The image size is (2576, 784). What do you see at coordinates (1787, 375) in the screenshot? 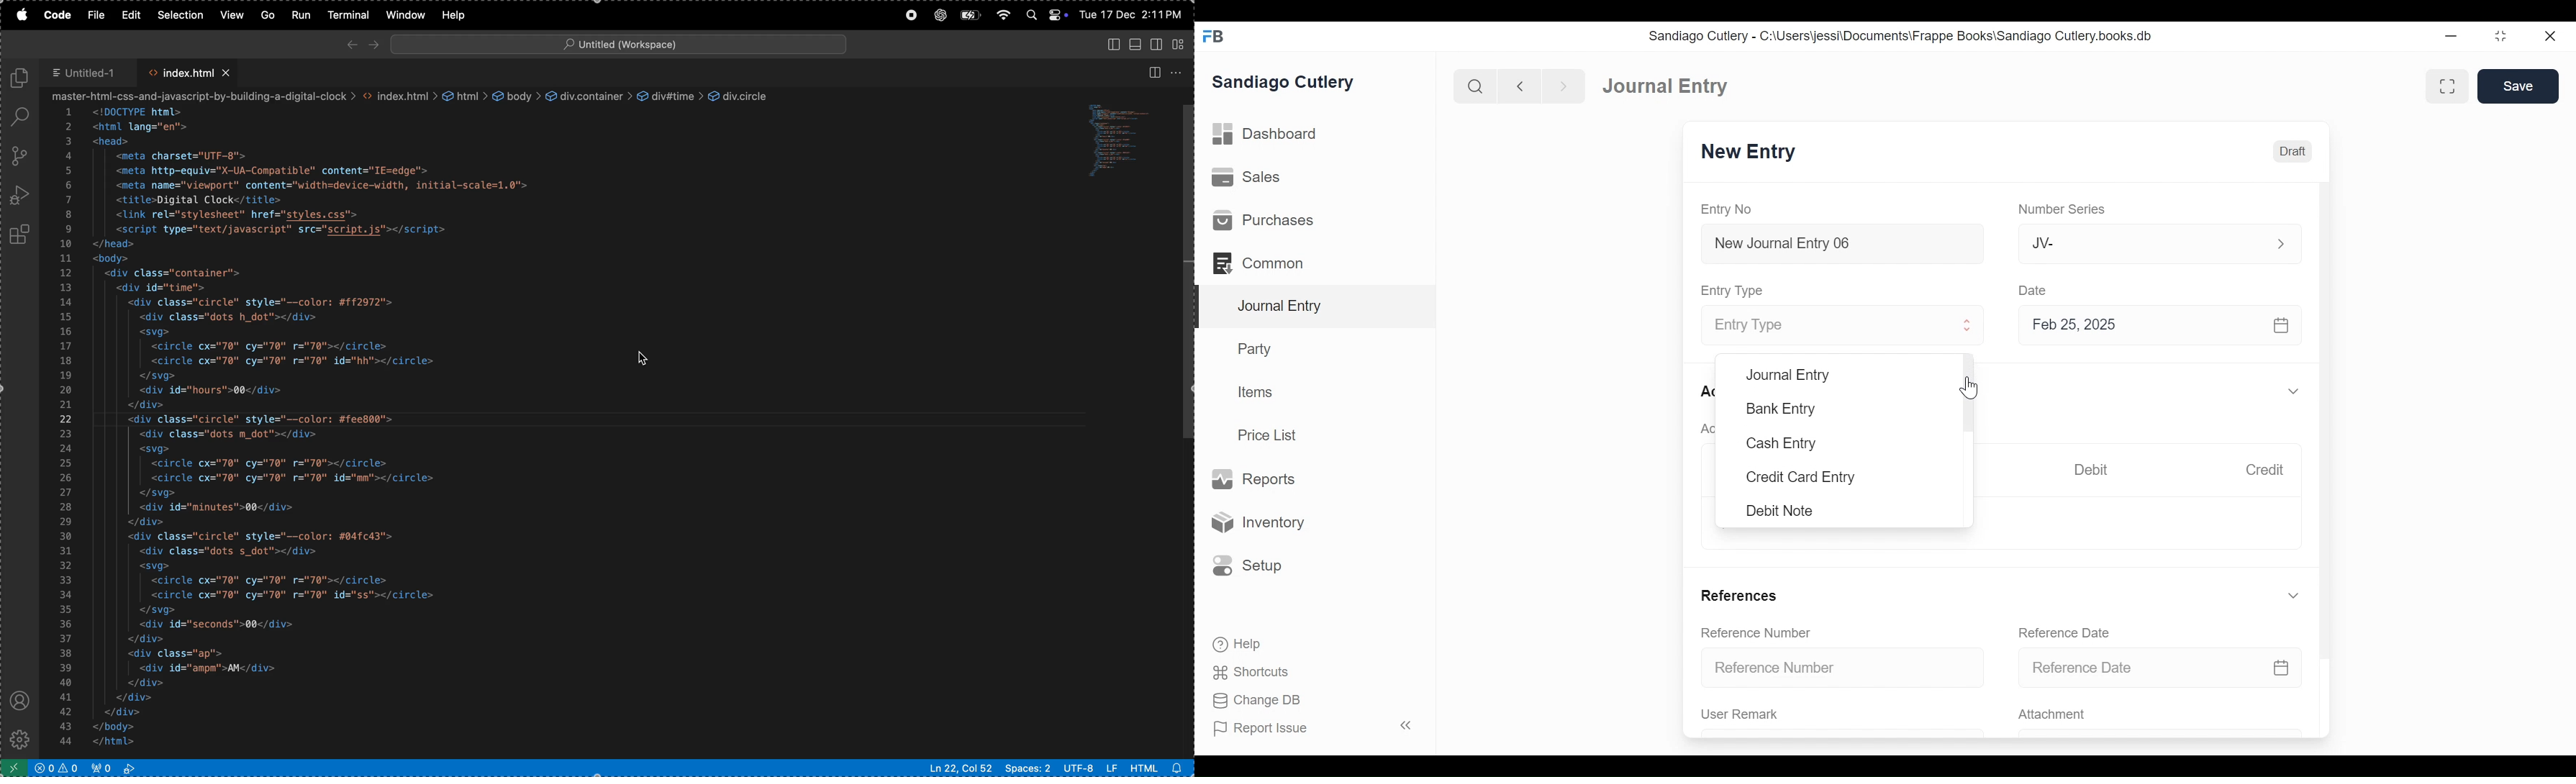
I see `Journal Entry` at bounding box center [1787, 375].